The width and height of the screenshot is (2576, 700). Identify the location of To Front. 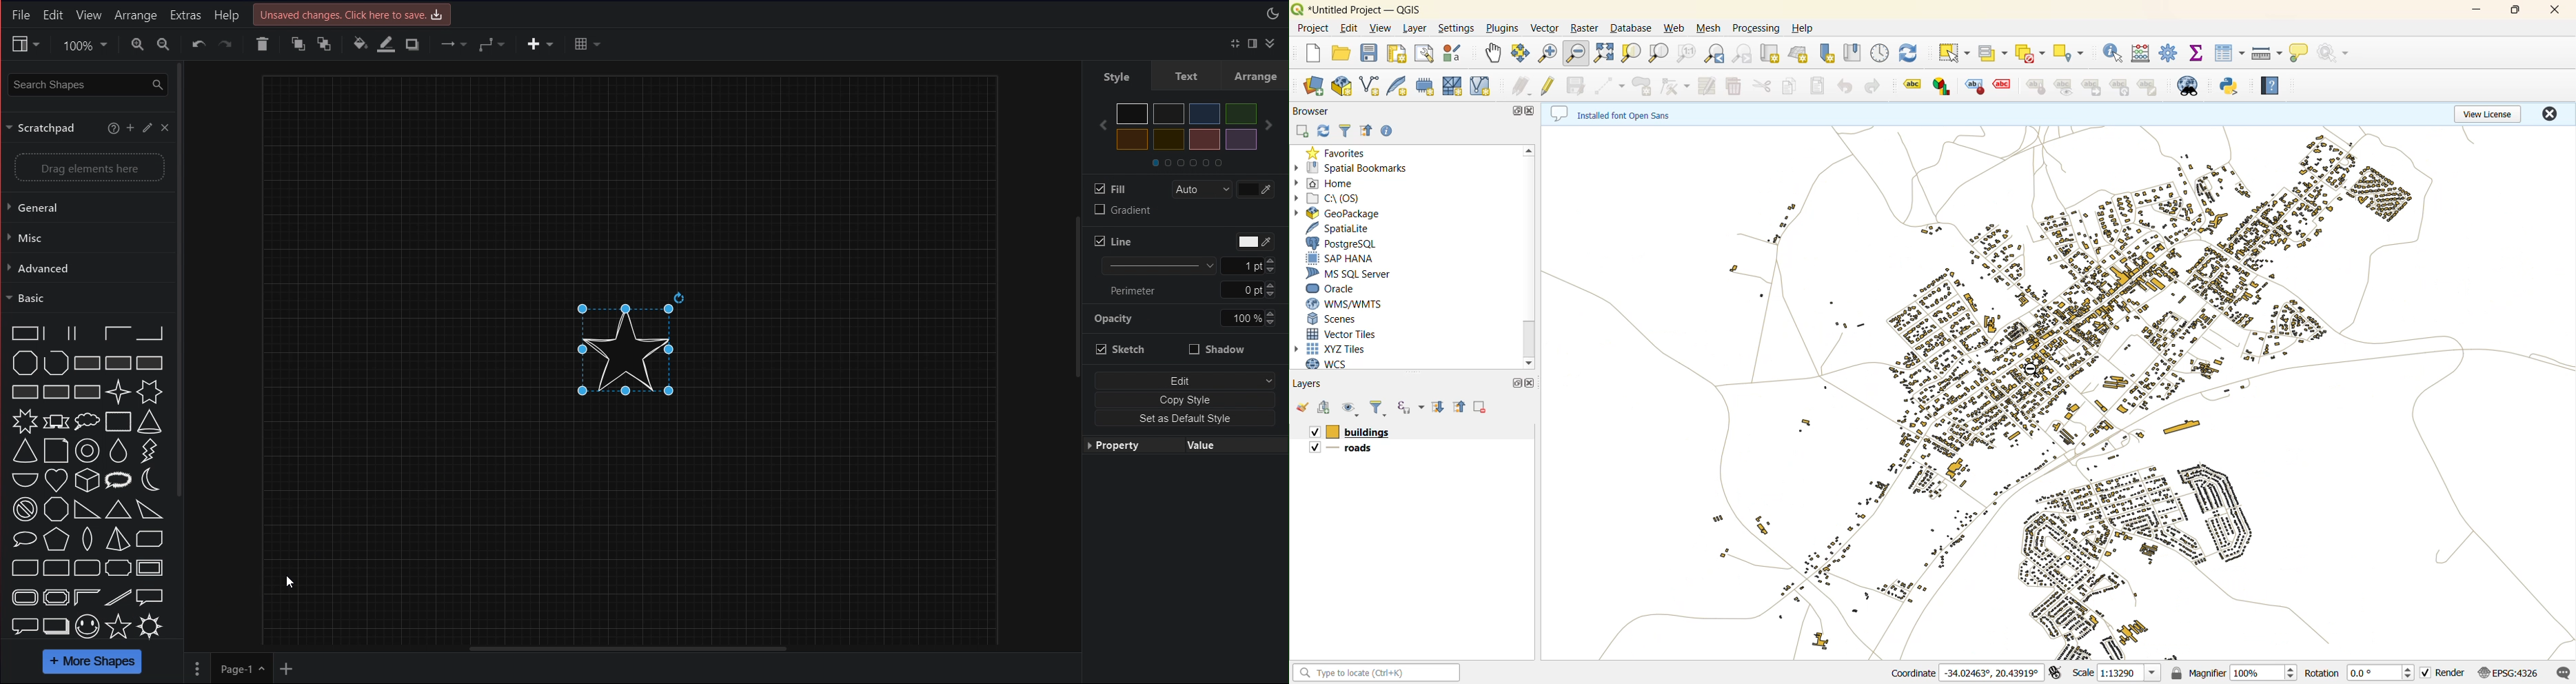
(297, 44).